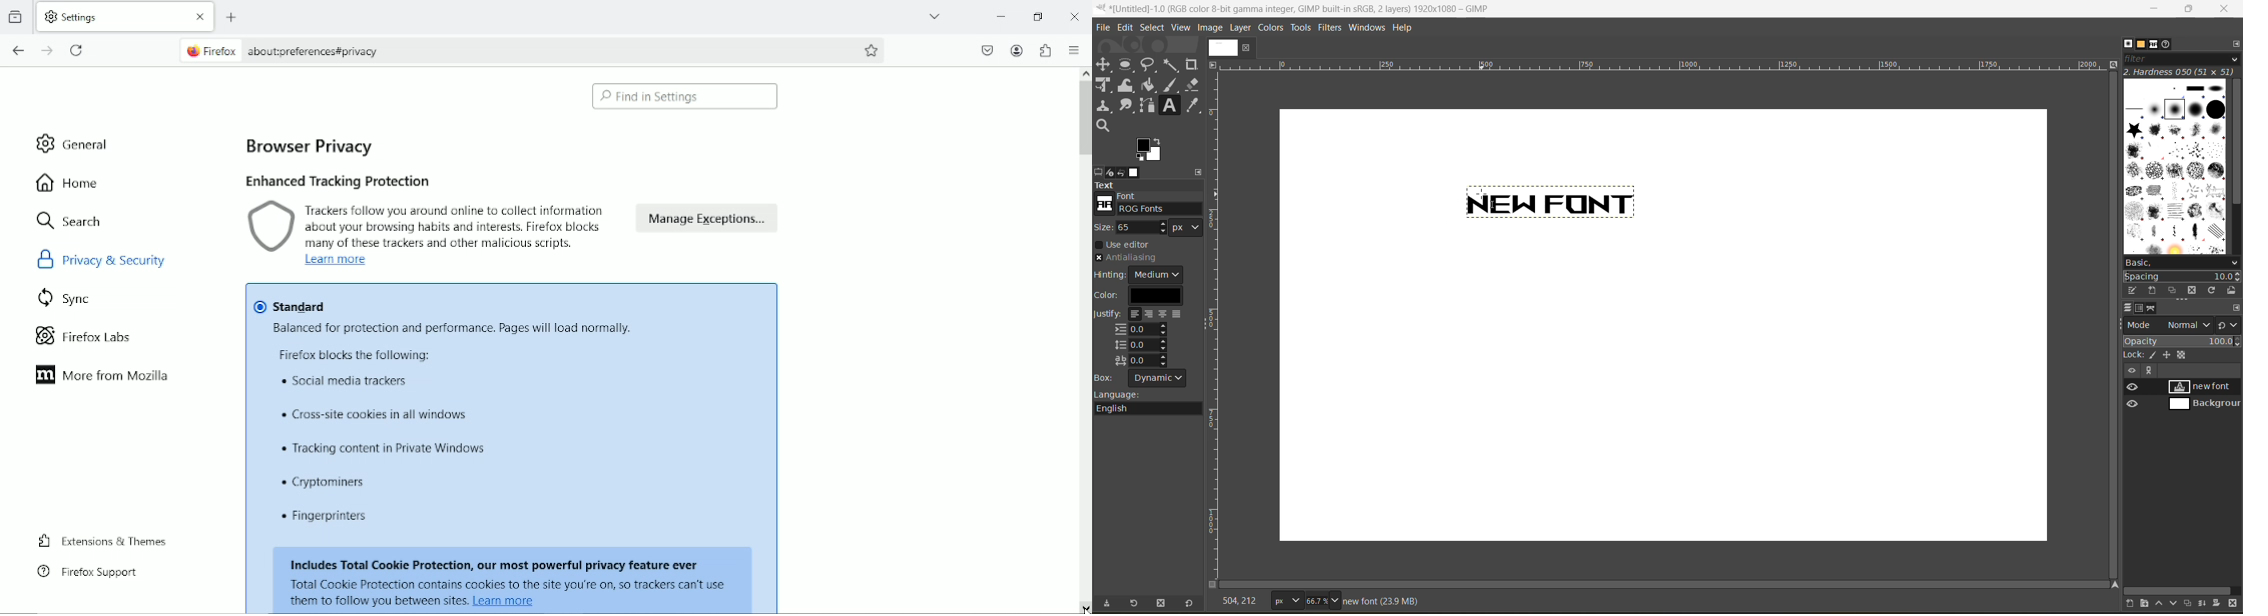 The width and height of the screenshot is (2268, 616). What do you see at coordinates (1123, 27) in the screenshot?
I see `edit` at bounding box center [1123, 27].